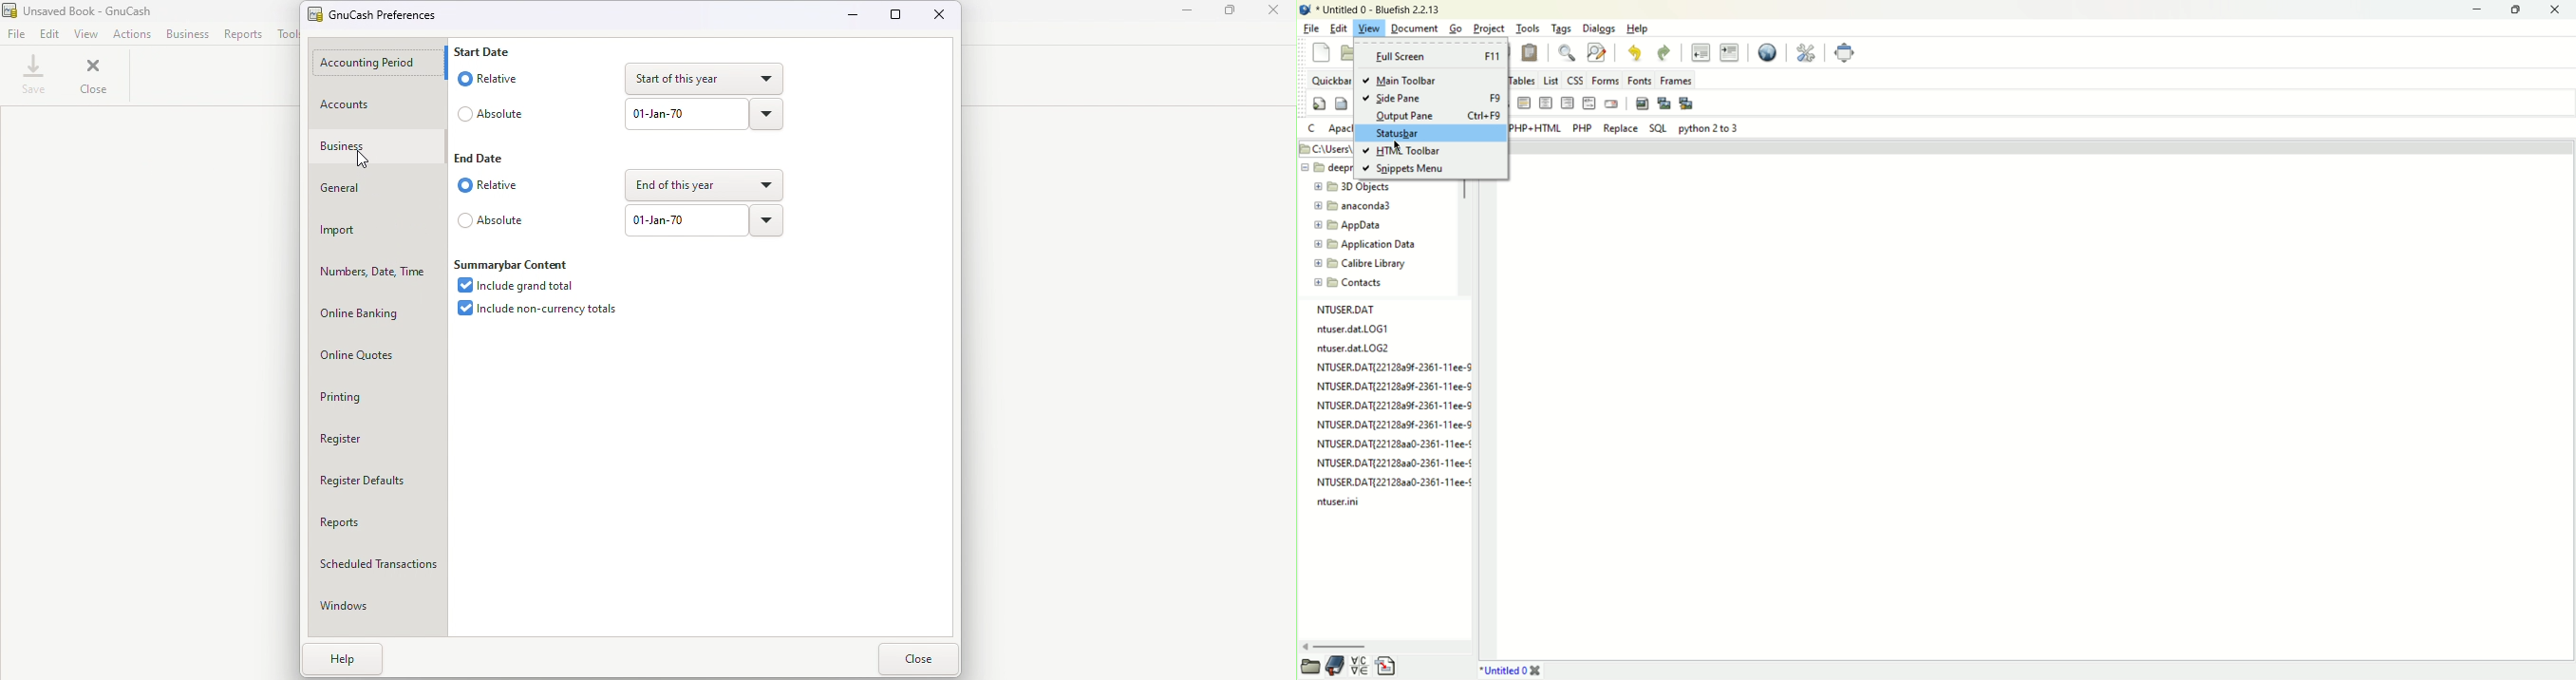 The image size is (2576, 700). I want to click on ntuser.dat.LOG2, so click(1358, 349).